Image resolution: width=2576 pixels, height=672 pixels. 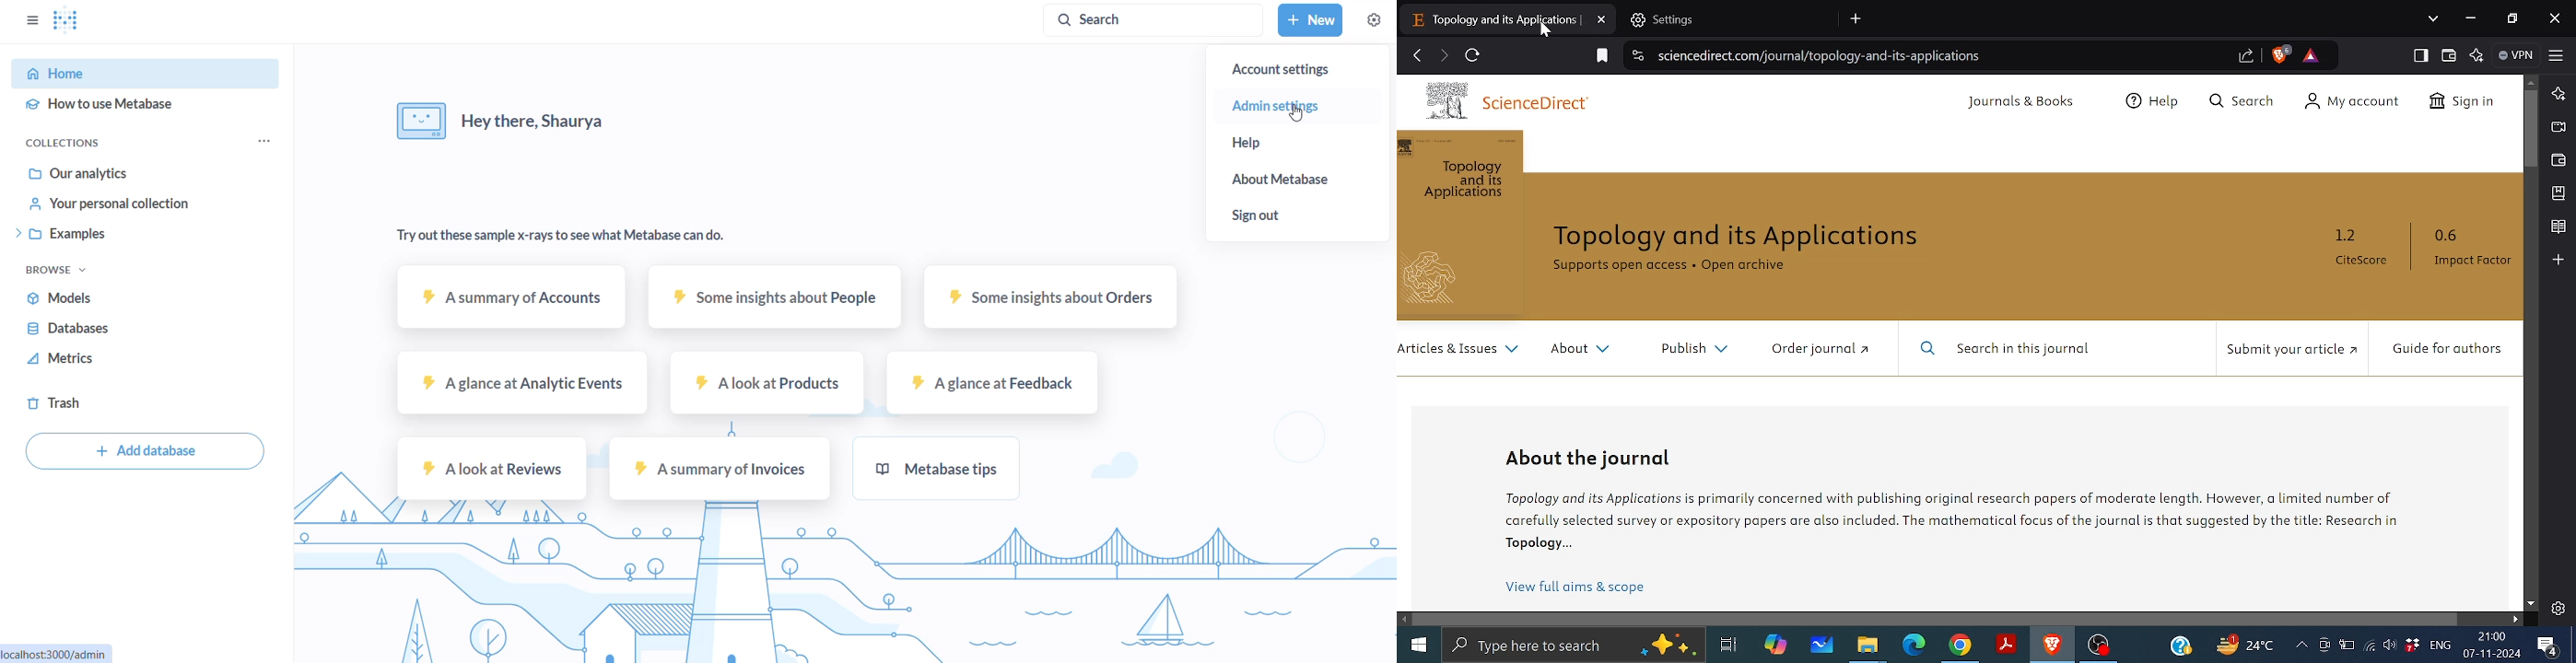 I want to click on 2, Your personal collection, so click(x=108, y=202).